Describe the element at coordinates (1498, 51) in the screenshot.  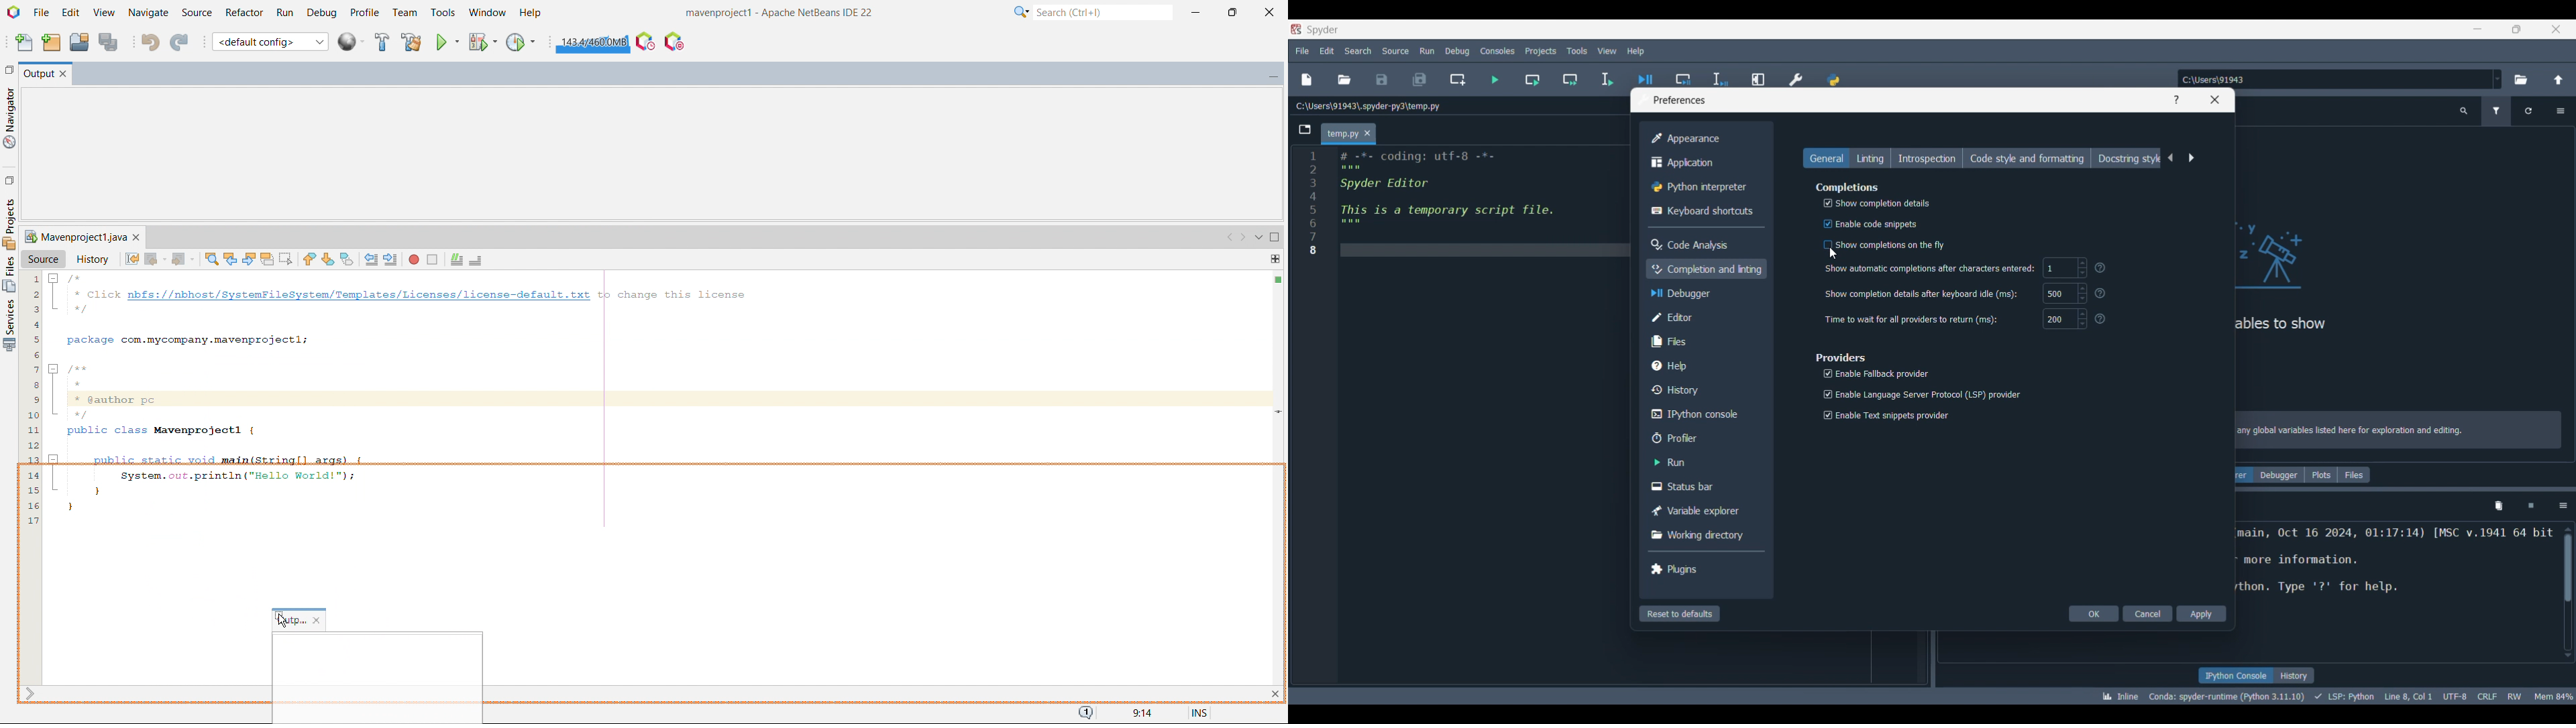
I see `Consoles menu` at that location.